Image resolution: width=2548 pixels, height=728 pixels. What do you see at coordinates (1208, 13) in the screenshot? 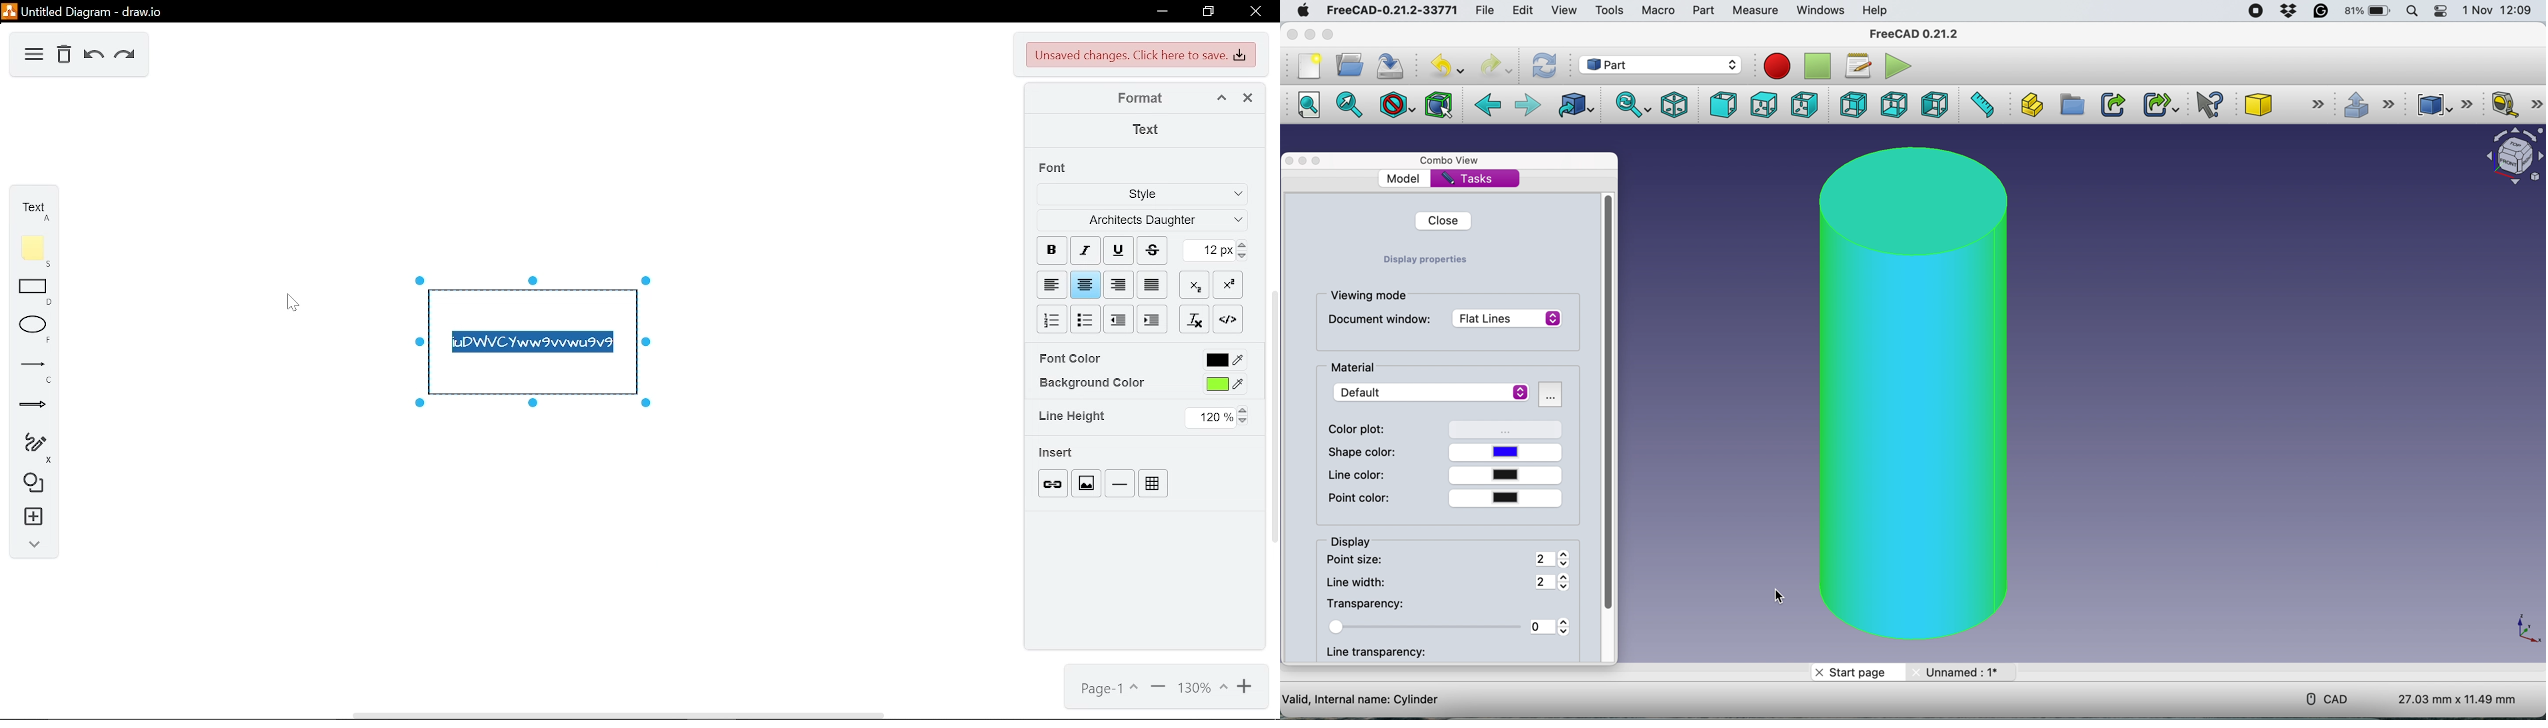
I see `restore down` at bounding box center [1208, 13].